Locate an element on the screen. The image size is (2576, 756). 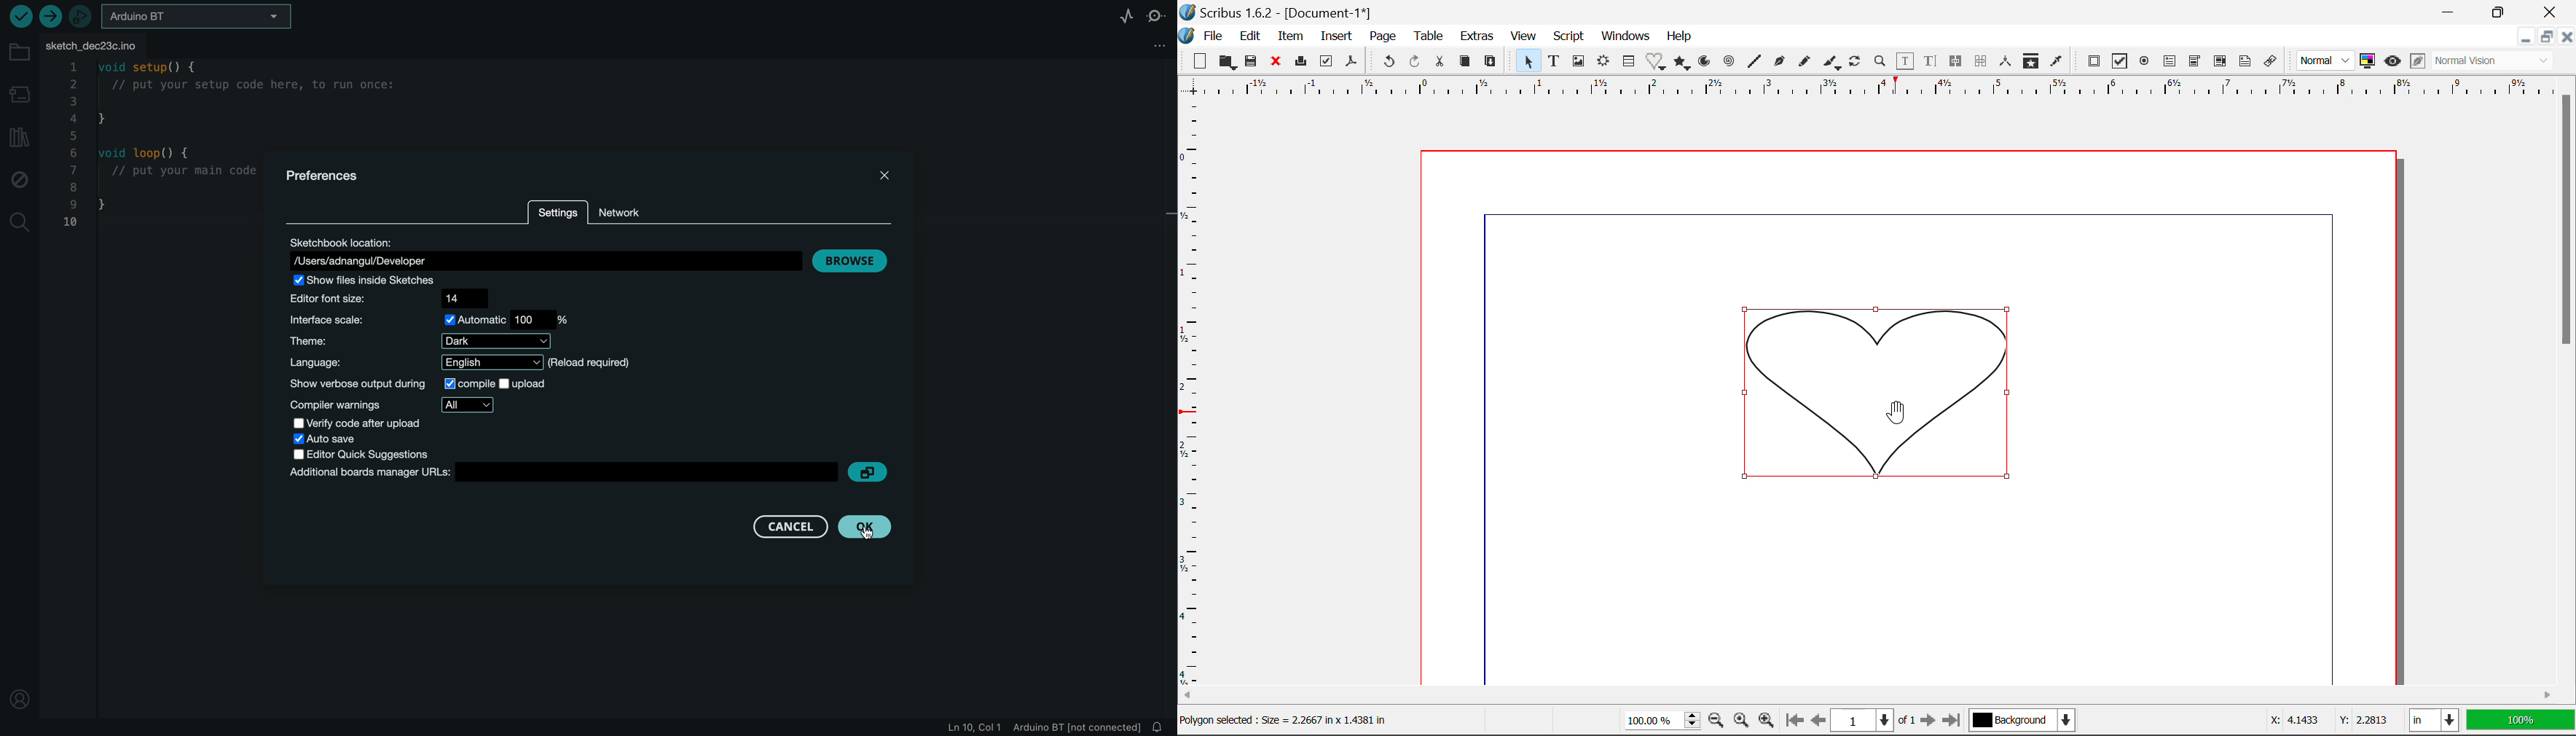
Last Page is located at coordinates (1954, 721).